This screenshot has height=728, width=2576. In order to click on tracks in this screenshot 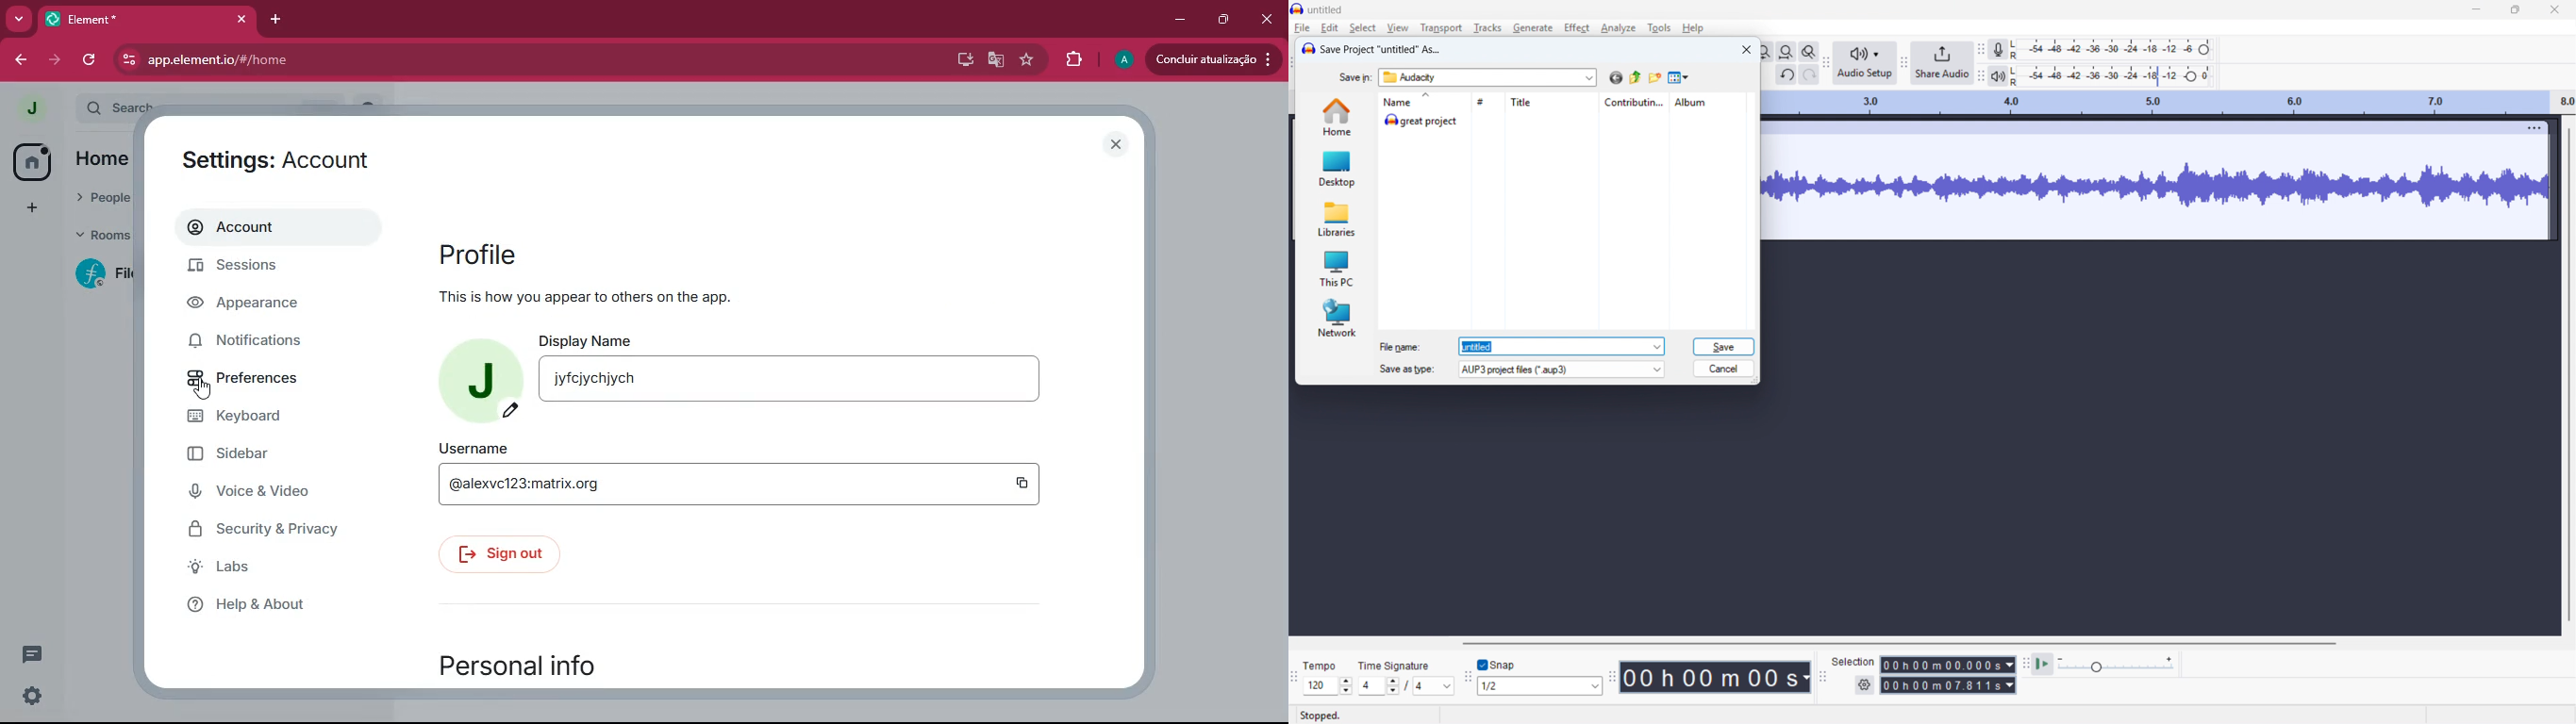, I will do `click(1487, 28)`.